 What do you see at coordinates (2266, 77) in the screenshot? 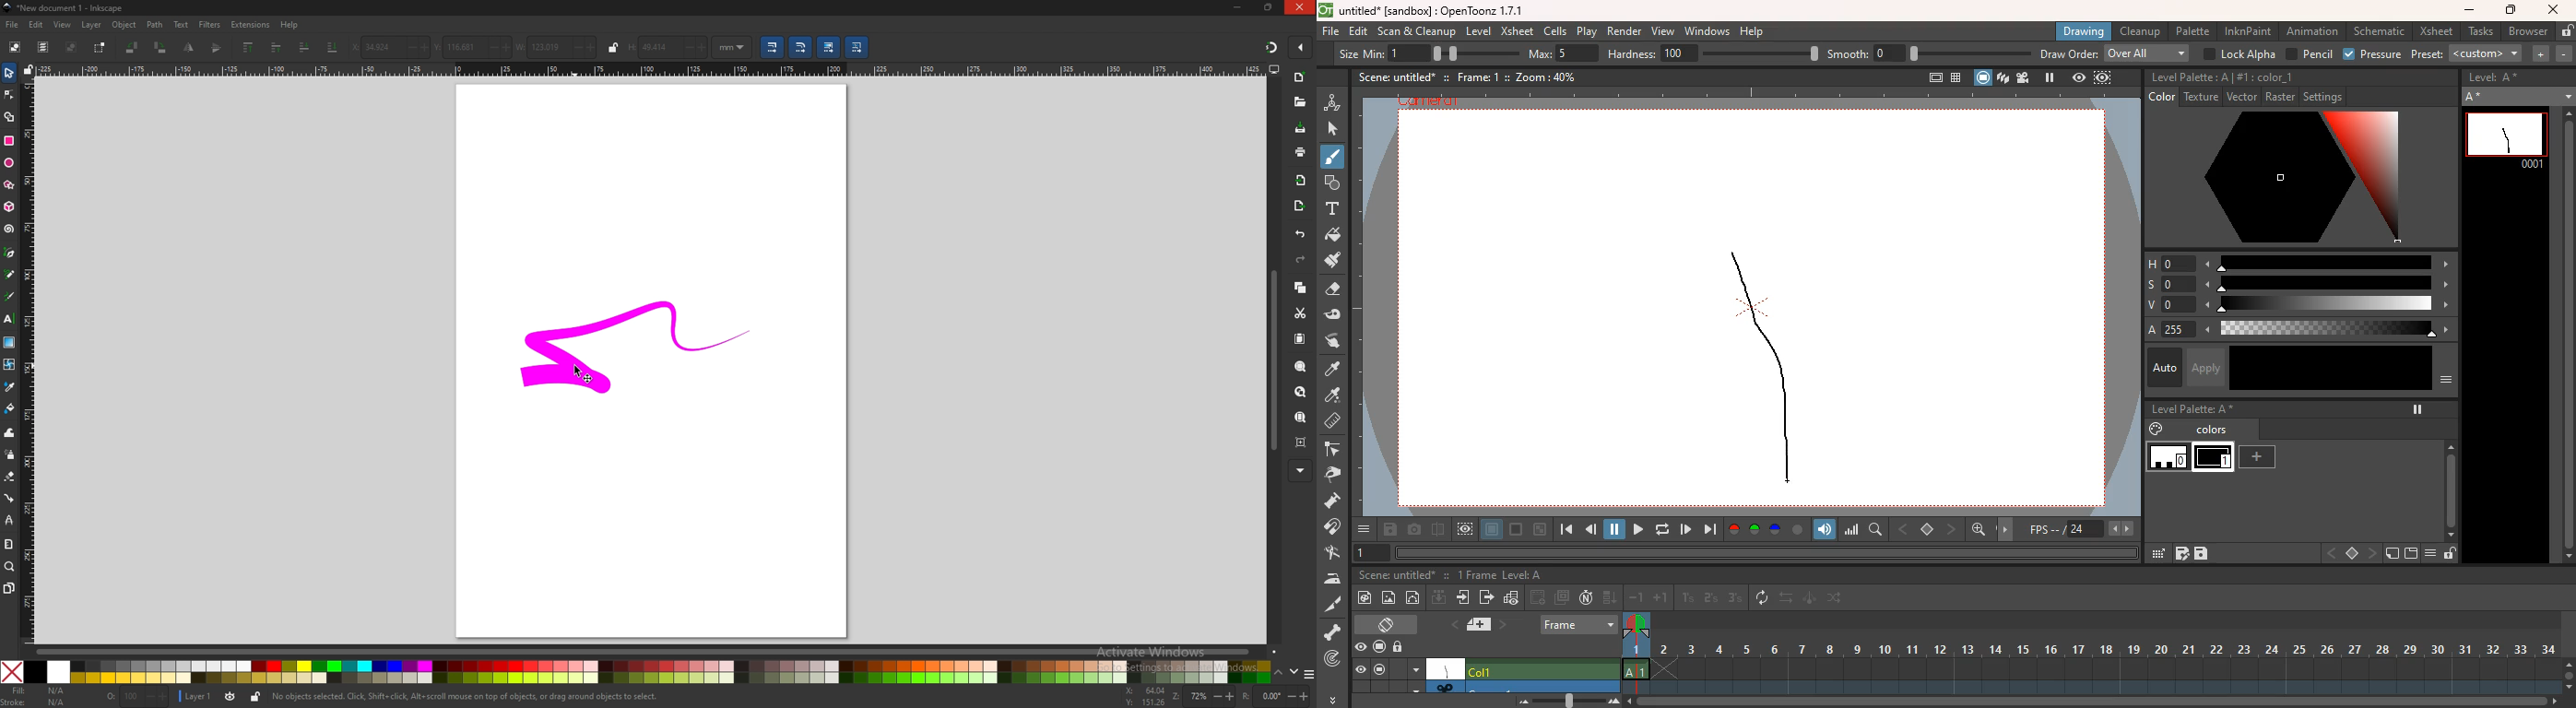
I see `#1:color_1` at bounding box center [2266, 77].